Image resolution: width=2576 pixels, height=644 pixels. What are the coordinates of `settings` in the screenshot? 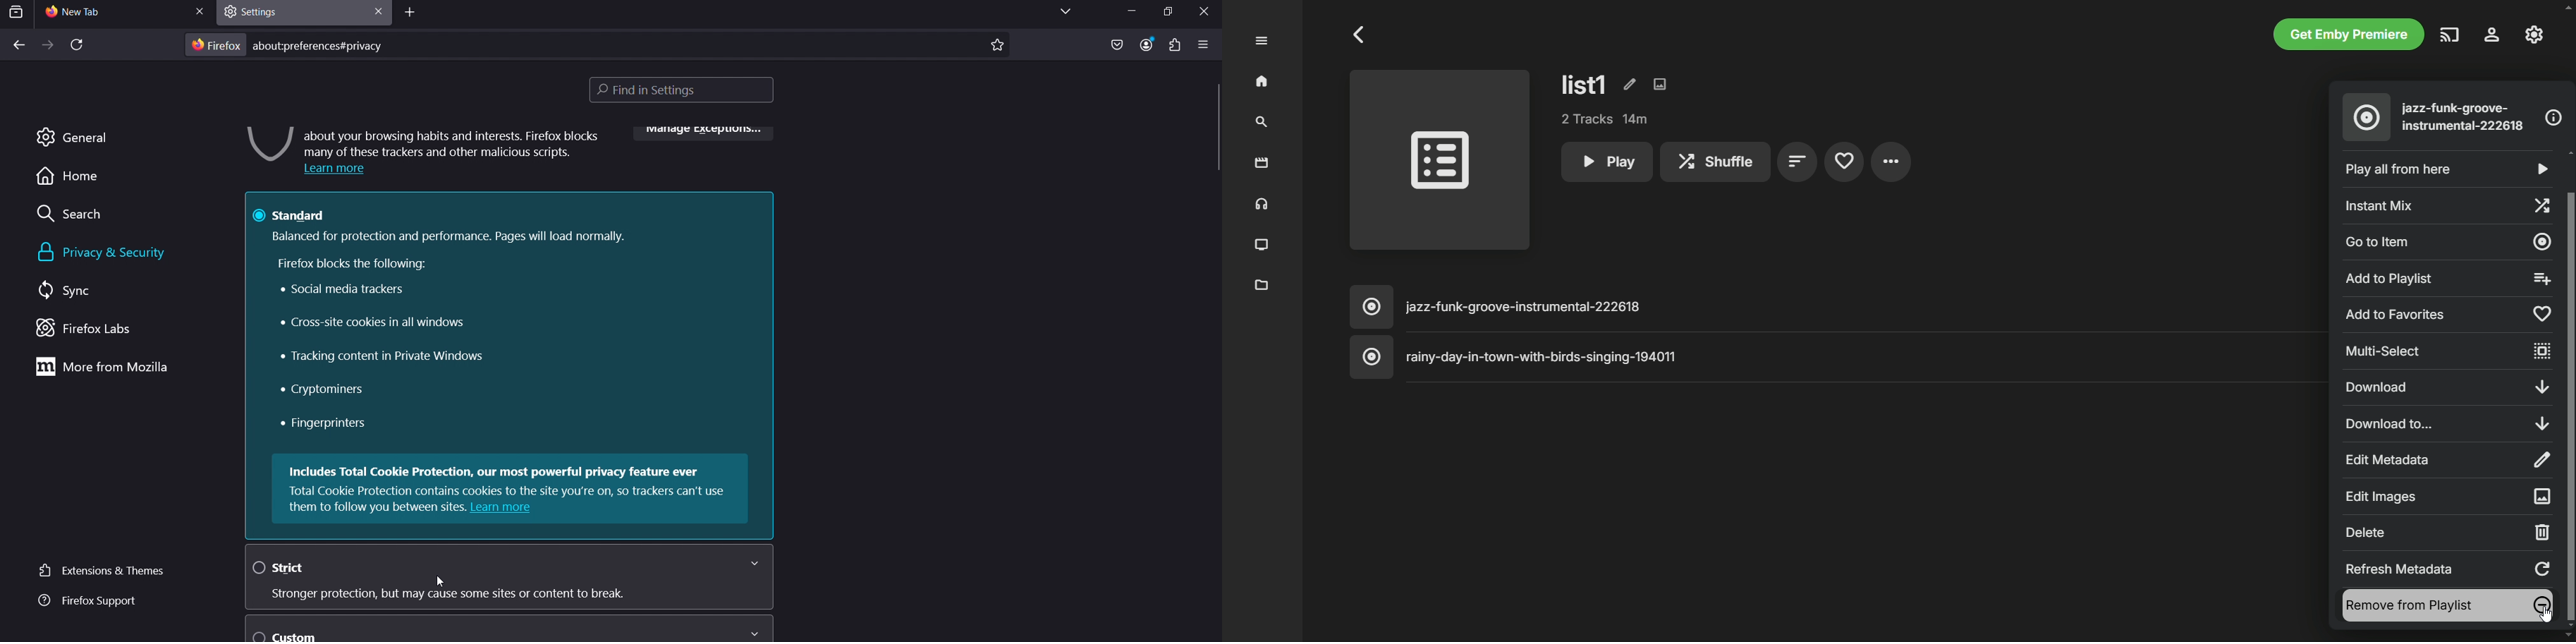 It's located at (1891, 162).